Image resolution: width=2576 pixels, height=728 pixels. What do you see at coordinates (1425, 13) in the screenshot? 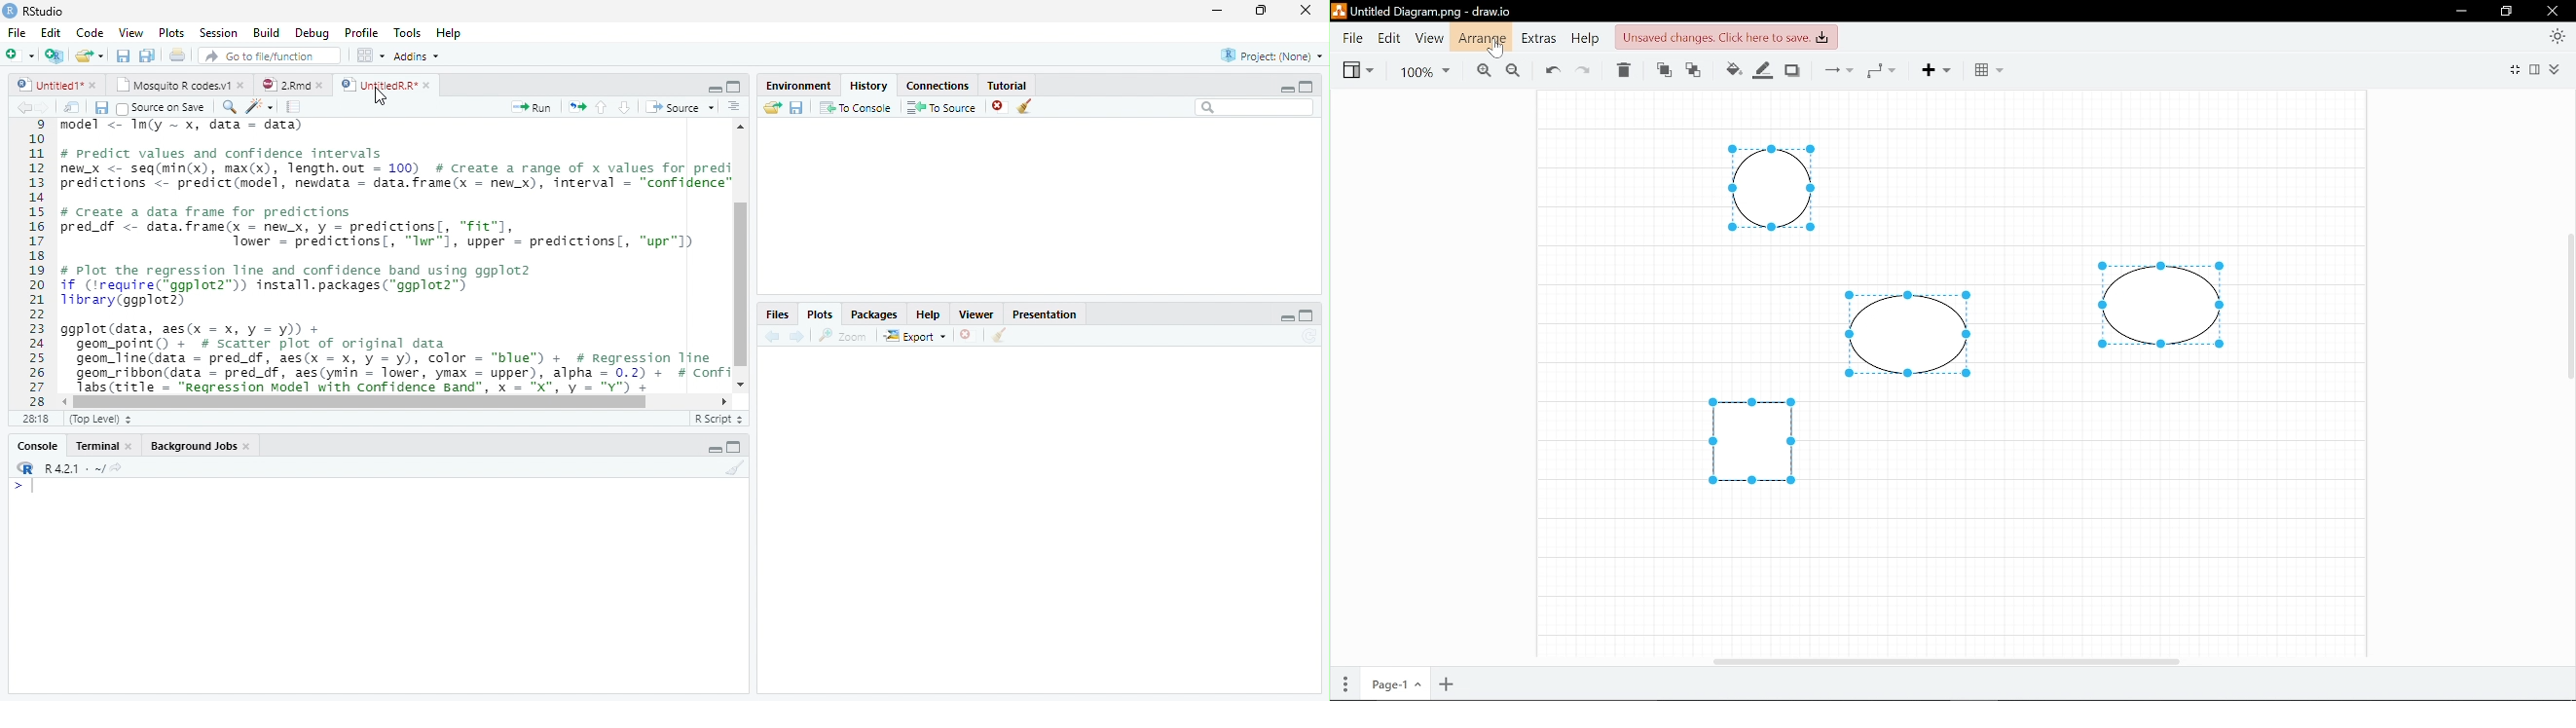
I see `Currently opened file in draw.io` at bounding box center [1425, 13].